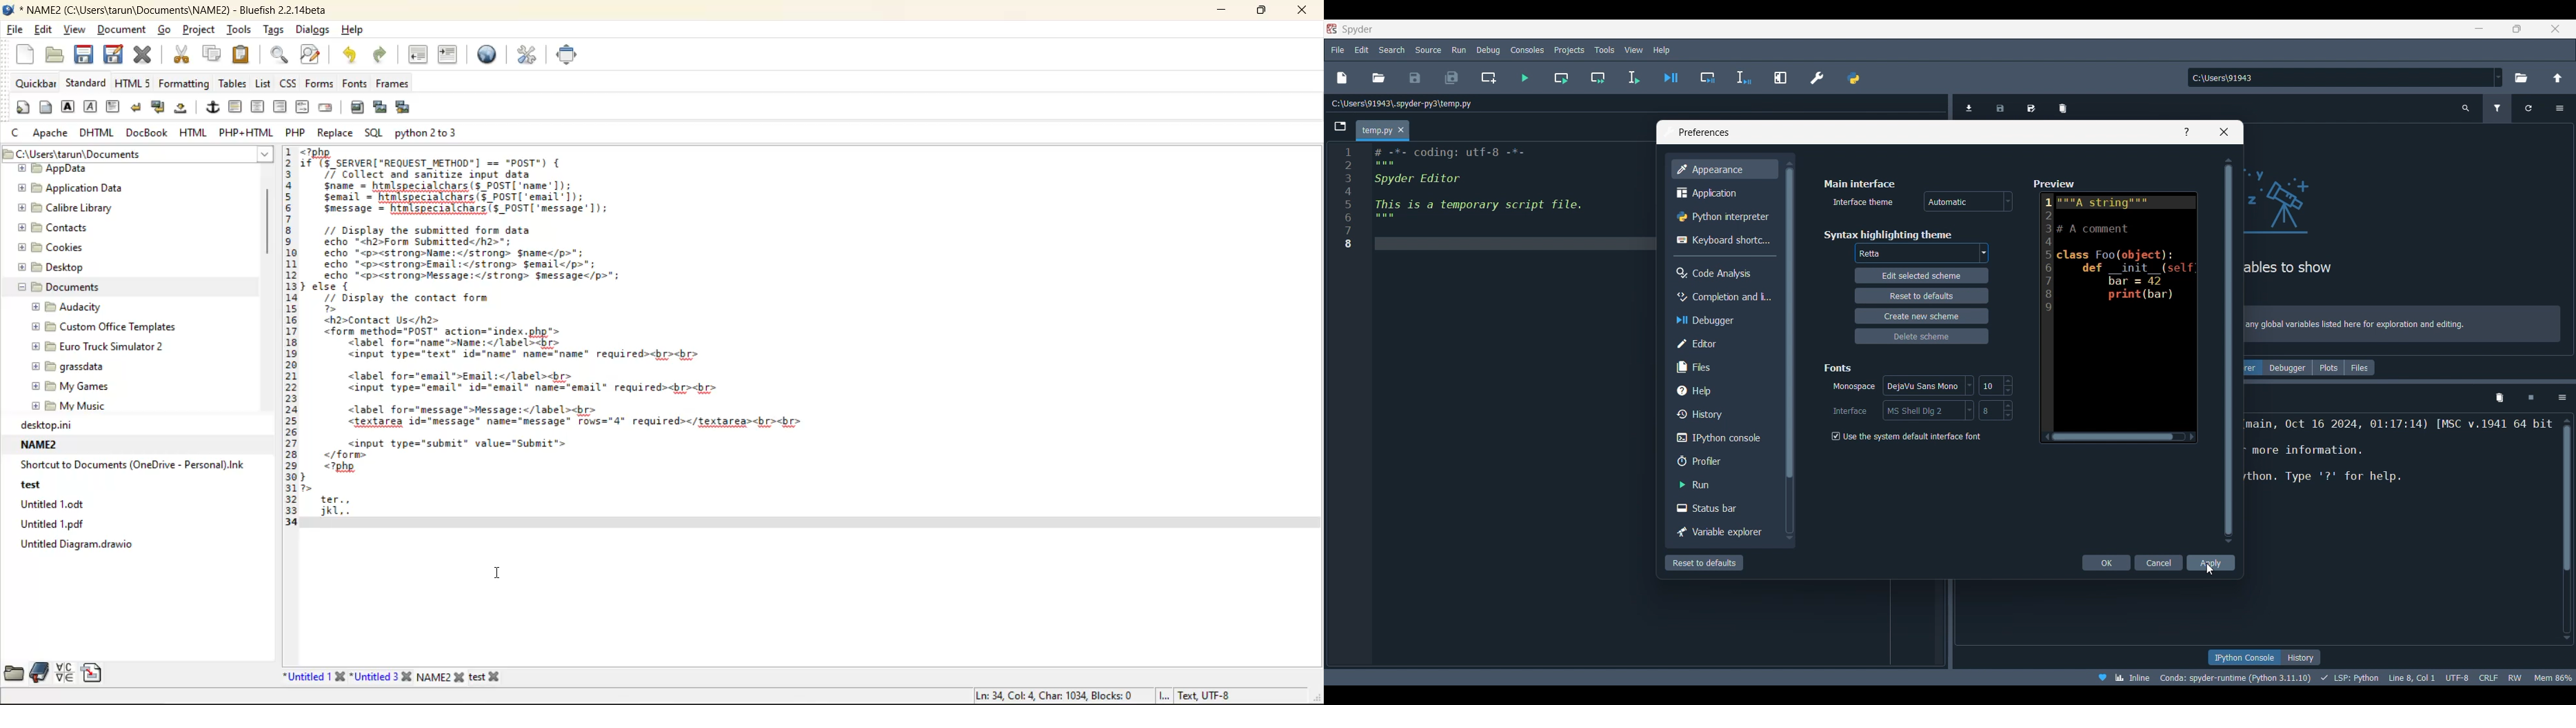 This screenshot has width=2576, height=728. Describe the element at coordinates (1569, 49) in the screenshot. I see `Projects menu` at that location.